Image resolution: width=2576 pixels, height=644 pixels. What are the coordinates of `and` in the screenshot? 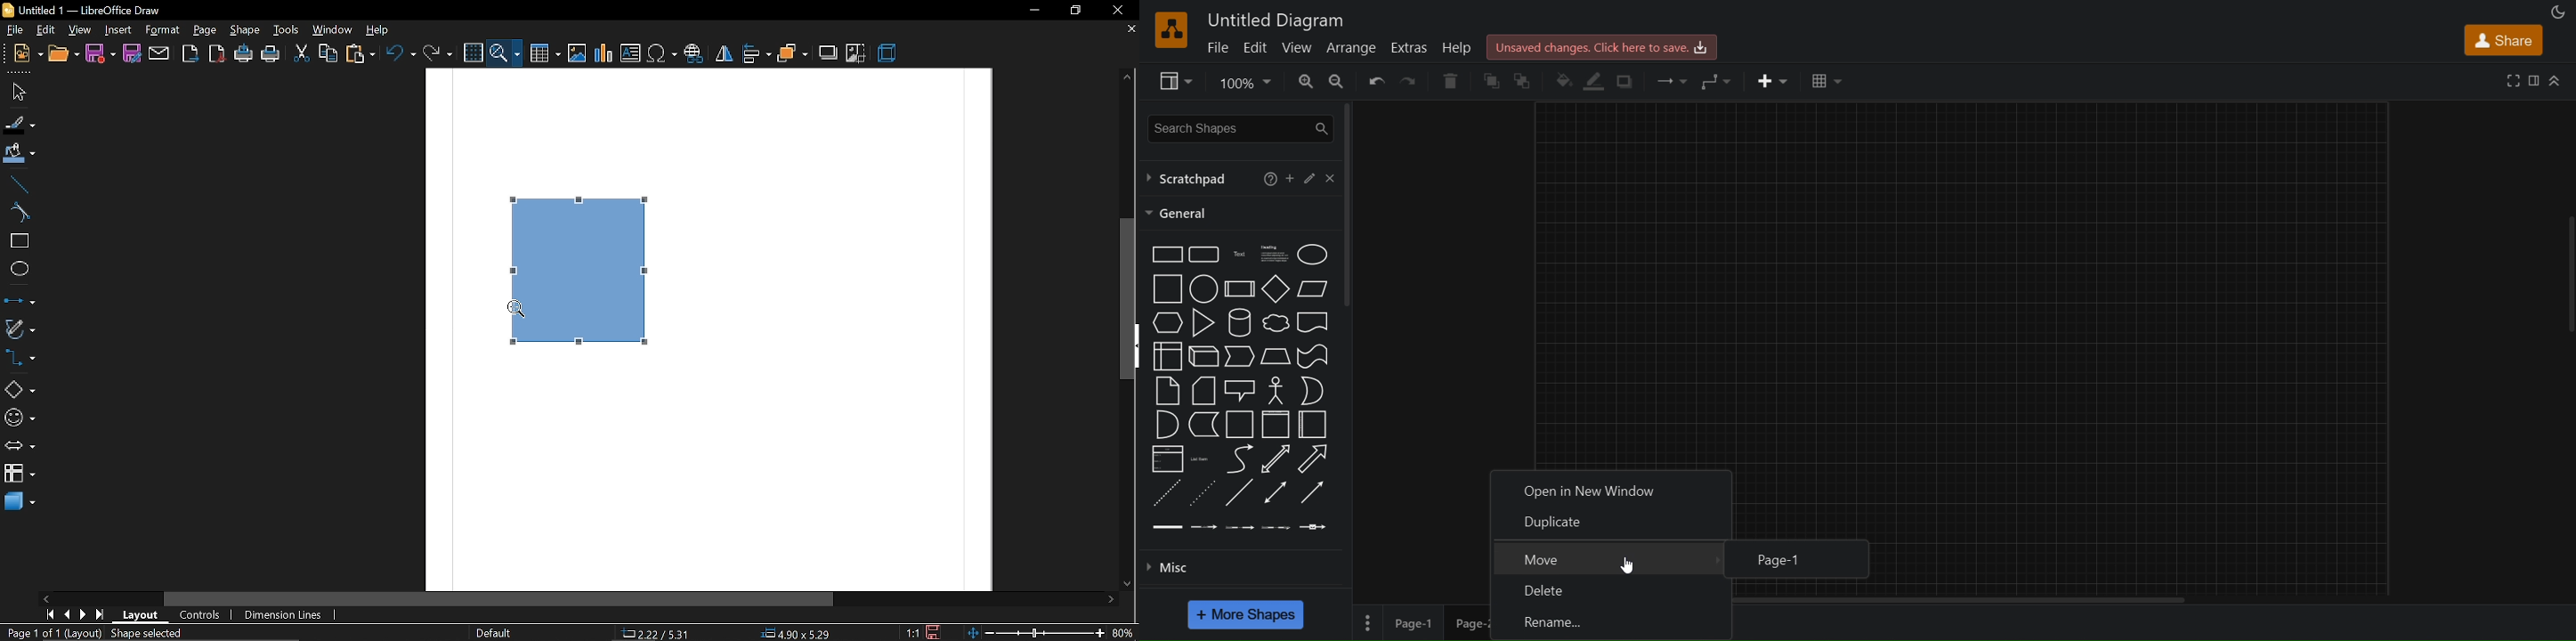 It's located at (1166, 424).